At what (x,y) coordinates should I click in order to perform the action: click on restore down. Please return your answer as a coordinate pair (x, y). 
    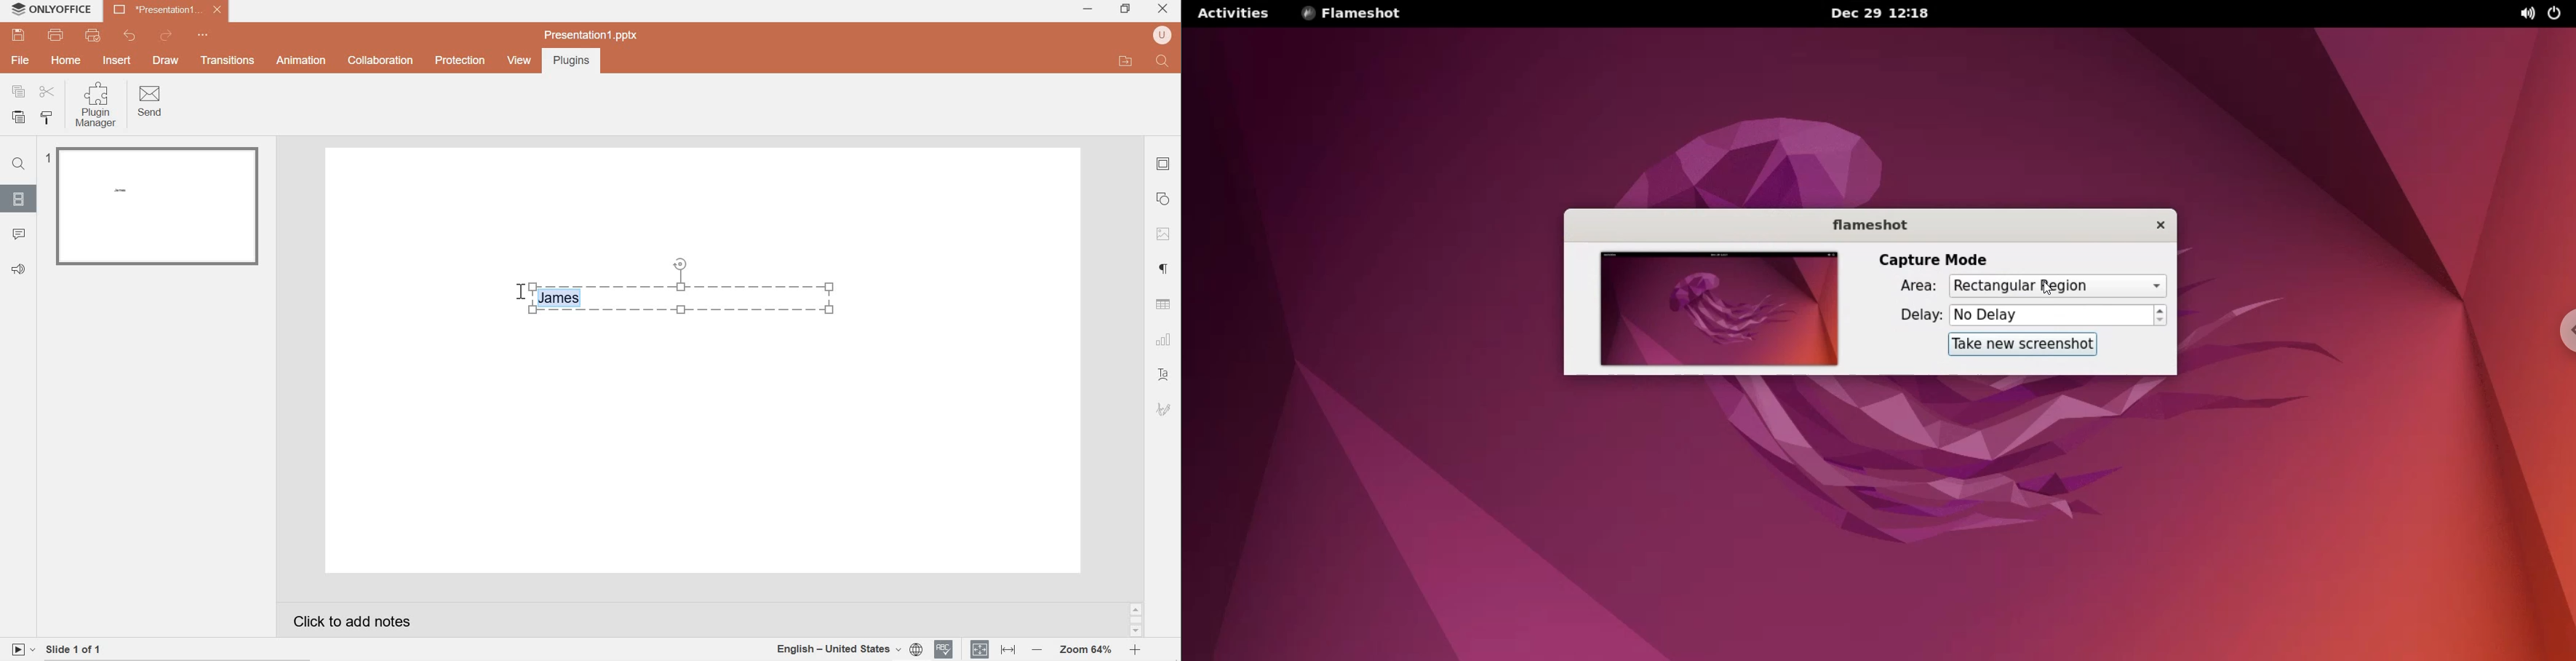
    Looking at the image, I should click on (1125, 7).